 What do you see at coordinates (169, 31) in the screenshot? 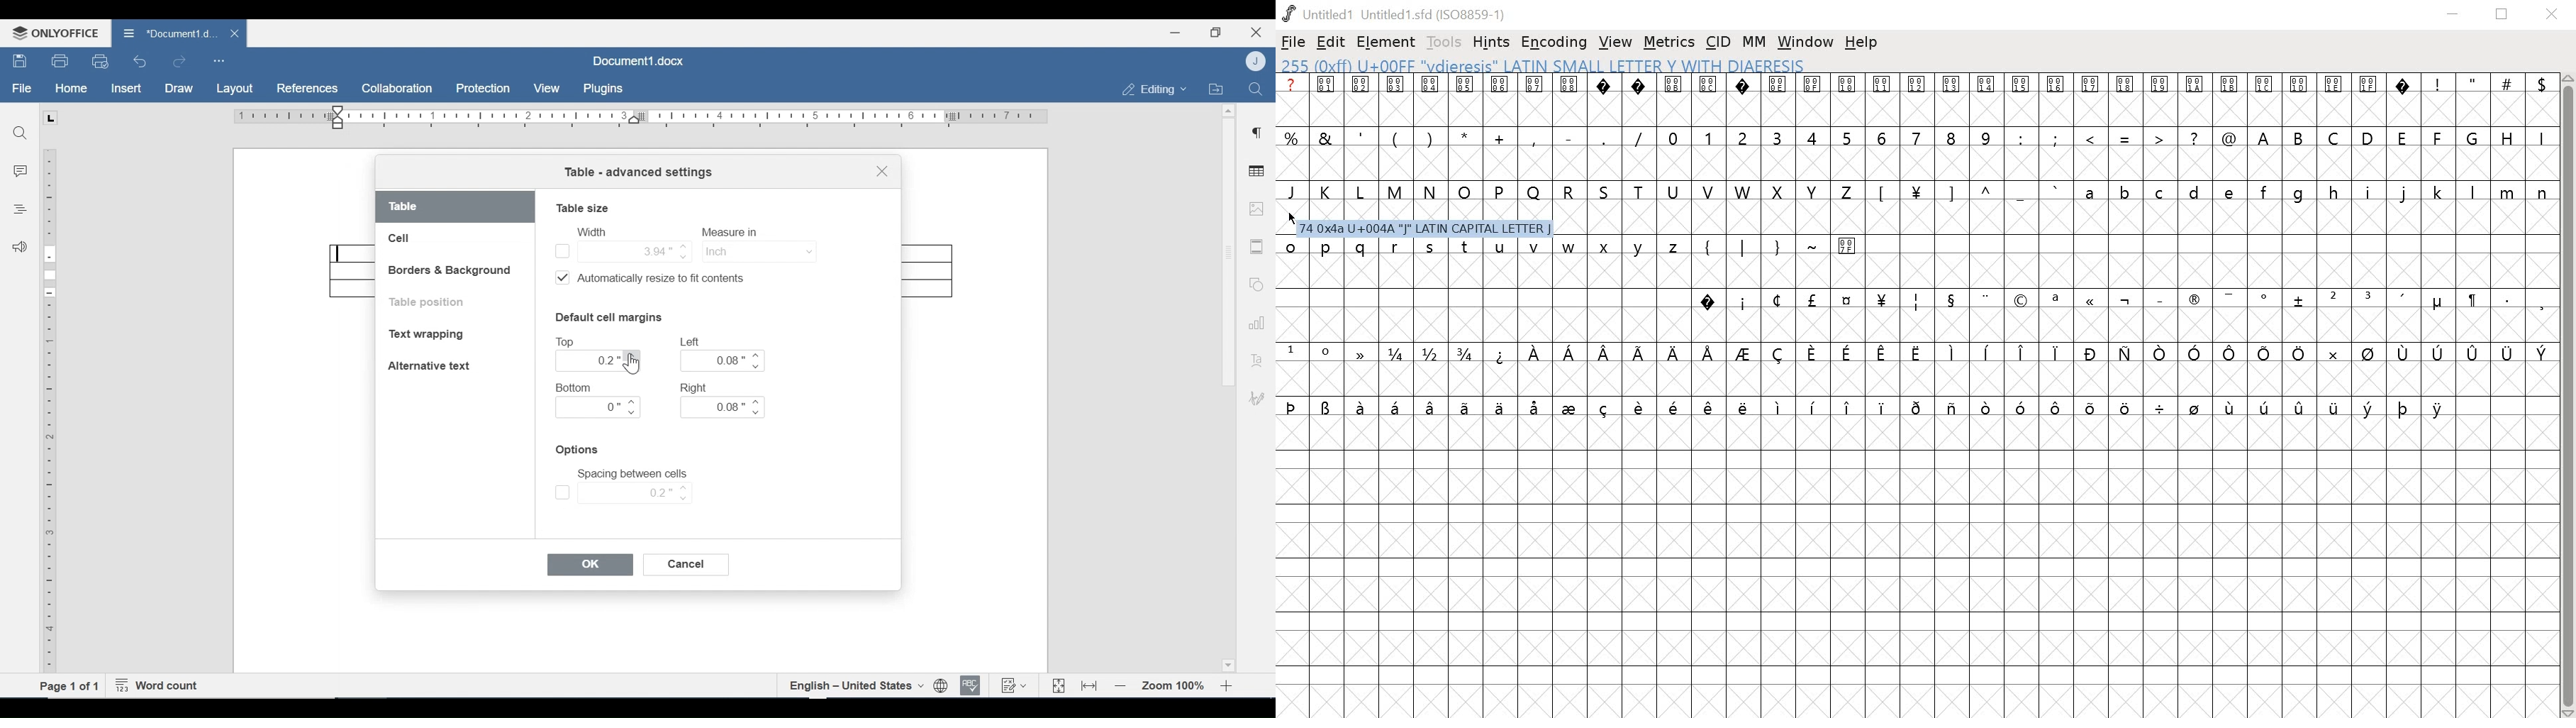
I see `*Document1.docx` at bounding box center [169, 31].